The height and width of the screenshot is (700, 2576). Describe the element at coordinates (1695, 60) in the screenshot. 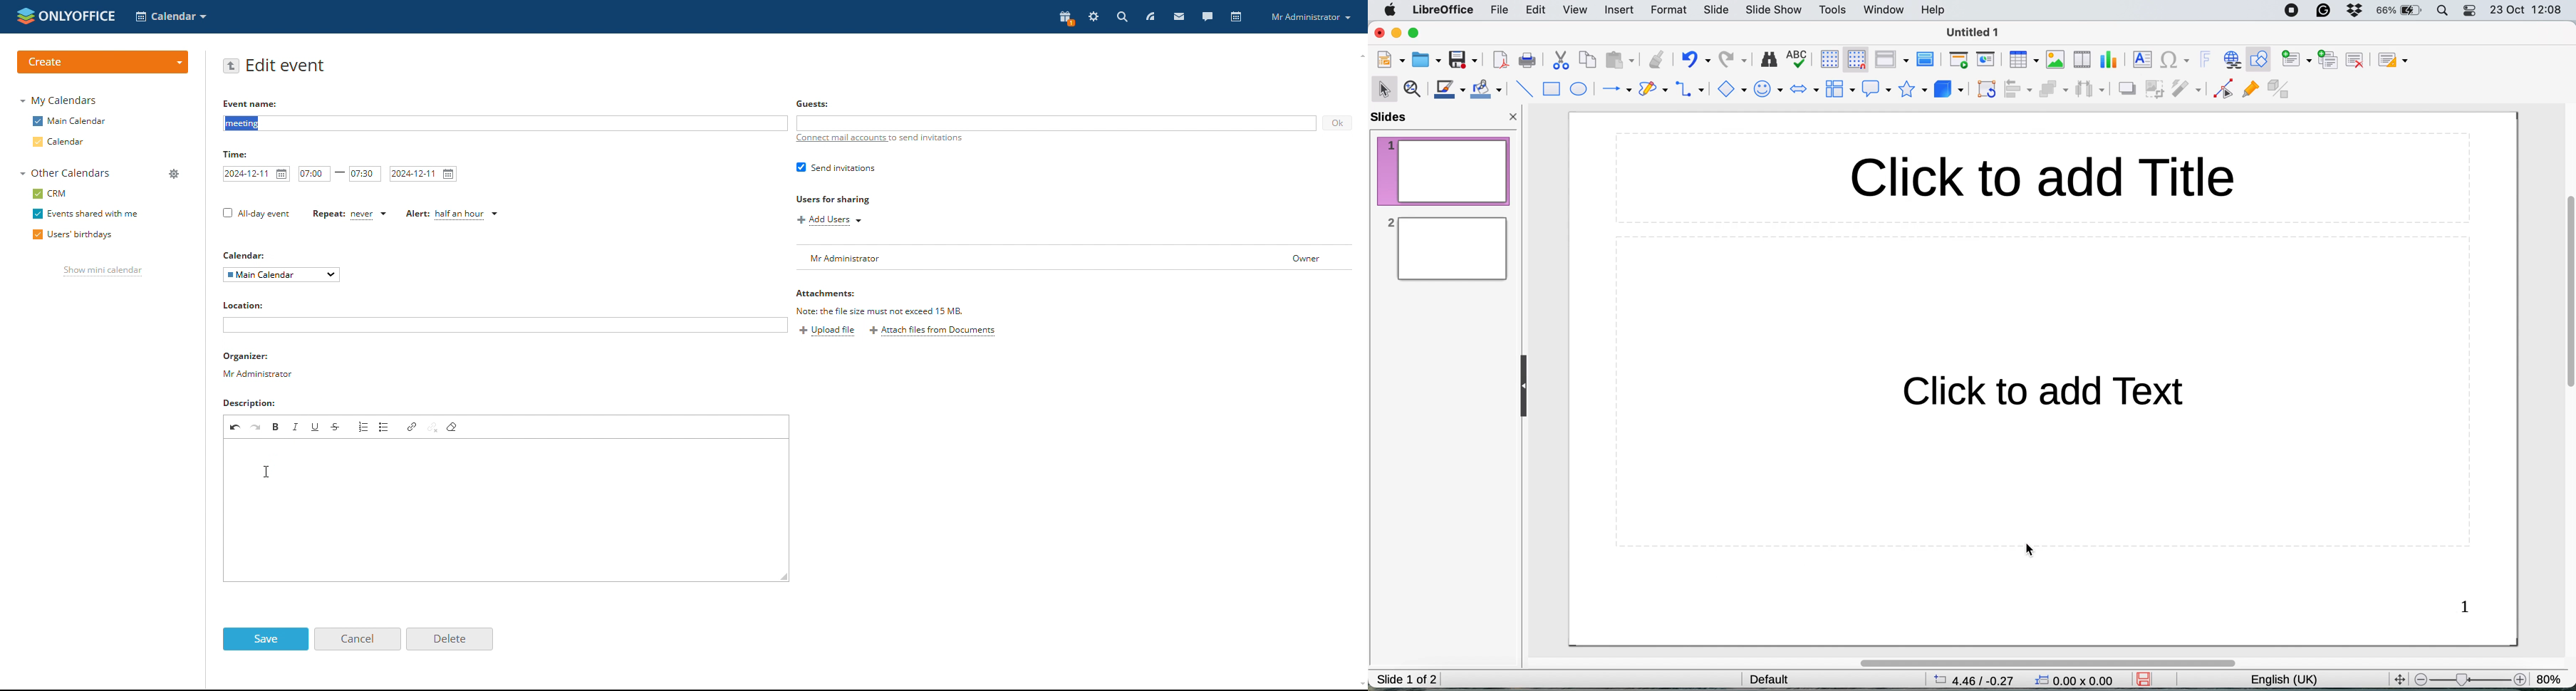

I see `undo` at that location.